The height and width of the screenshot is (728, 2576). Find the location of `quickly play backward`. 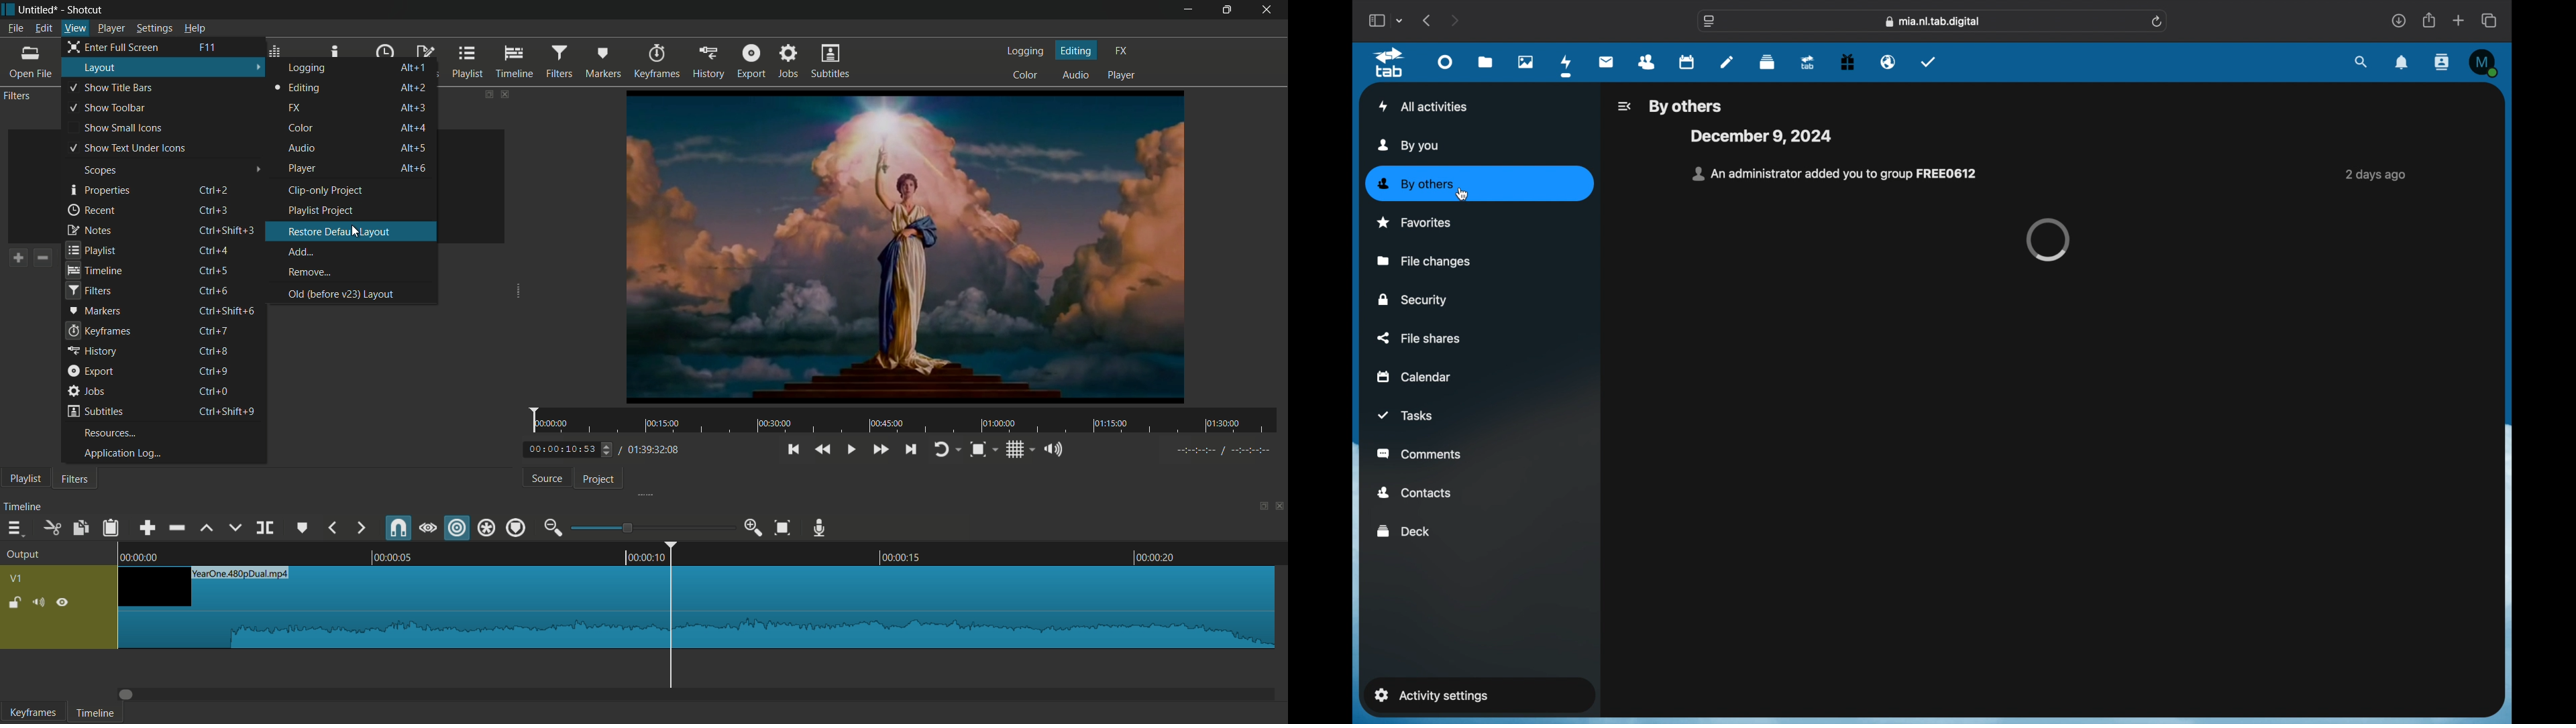

quickly play backward is located at coordinates (822, 450).